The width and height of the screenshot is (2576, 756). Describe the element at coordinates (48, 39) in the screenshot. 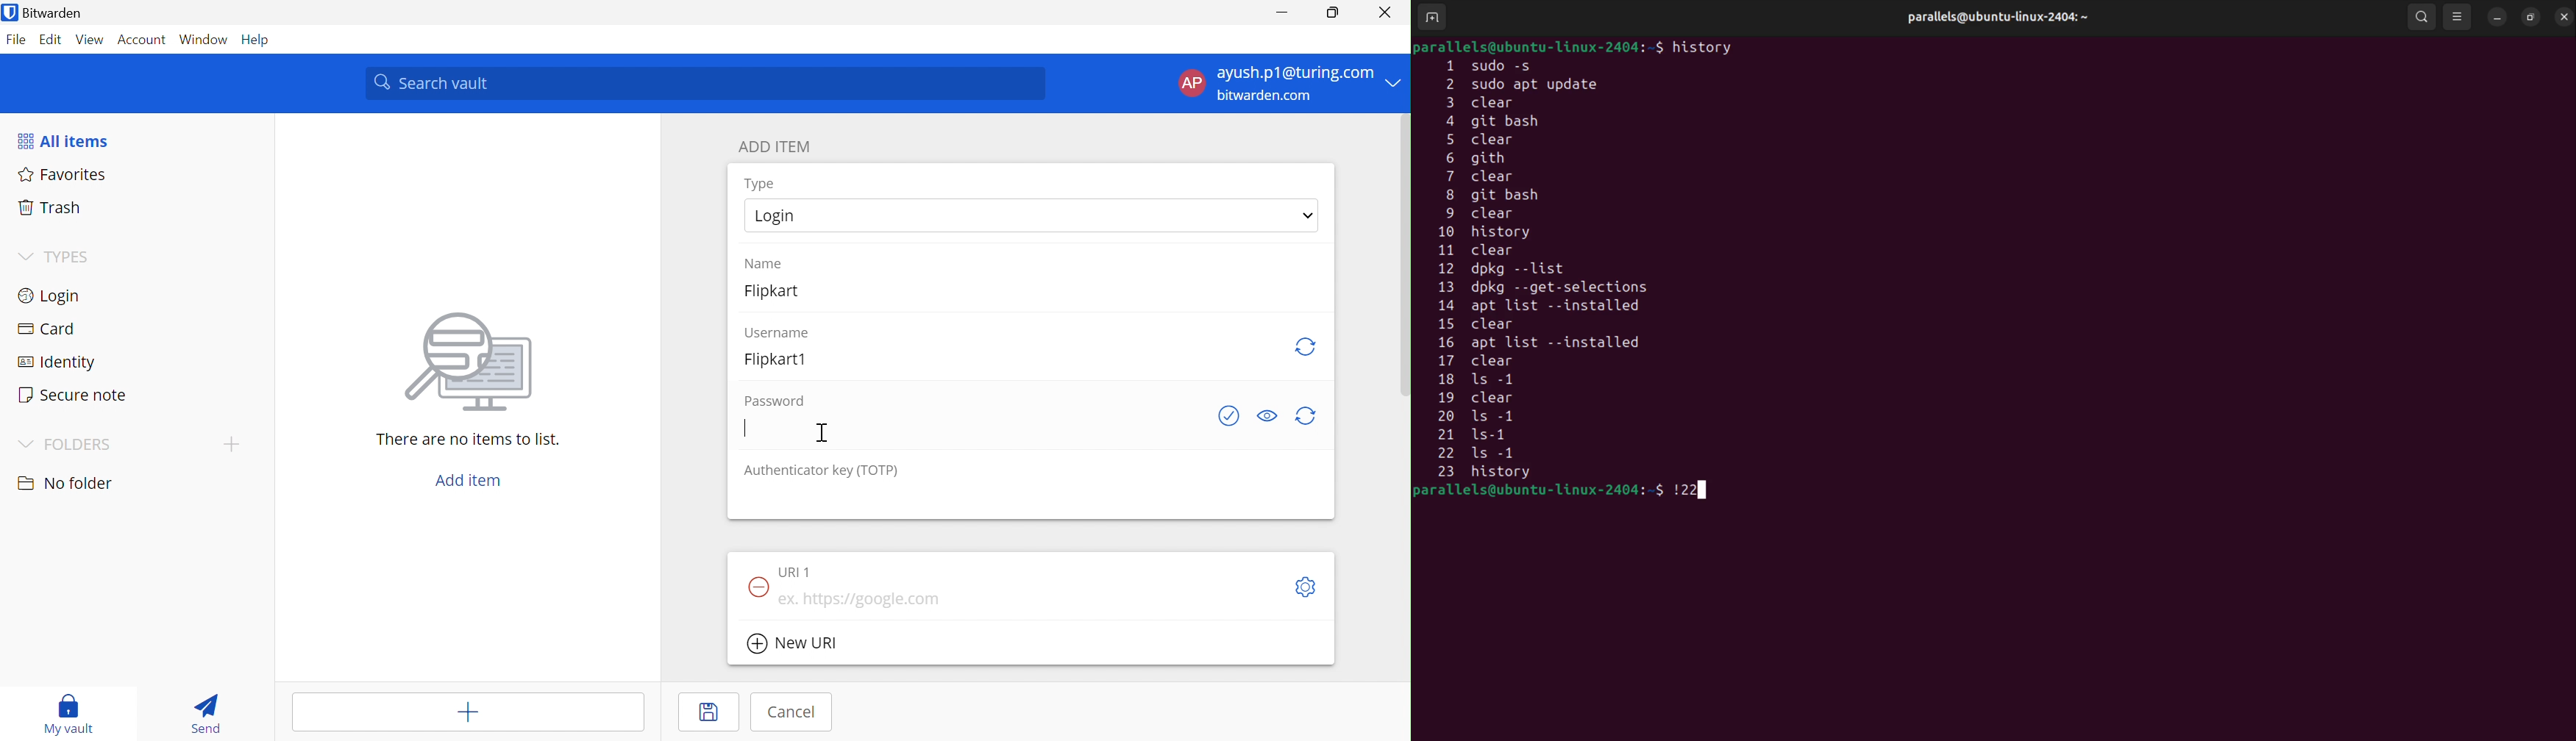

I see `Edit` at that location.